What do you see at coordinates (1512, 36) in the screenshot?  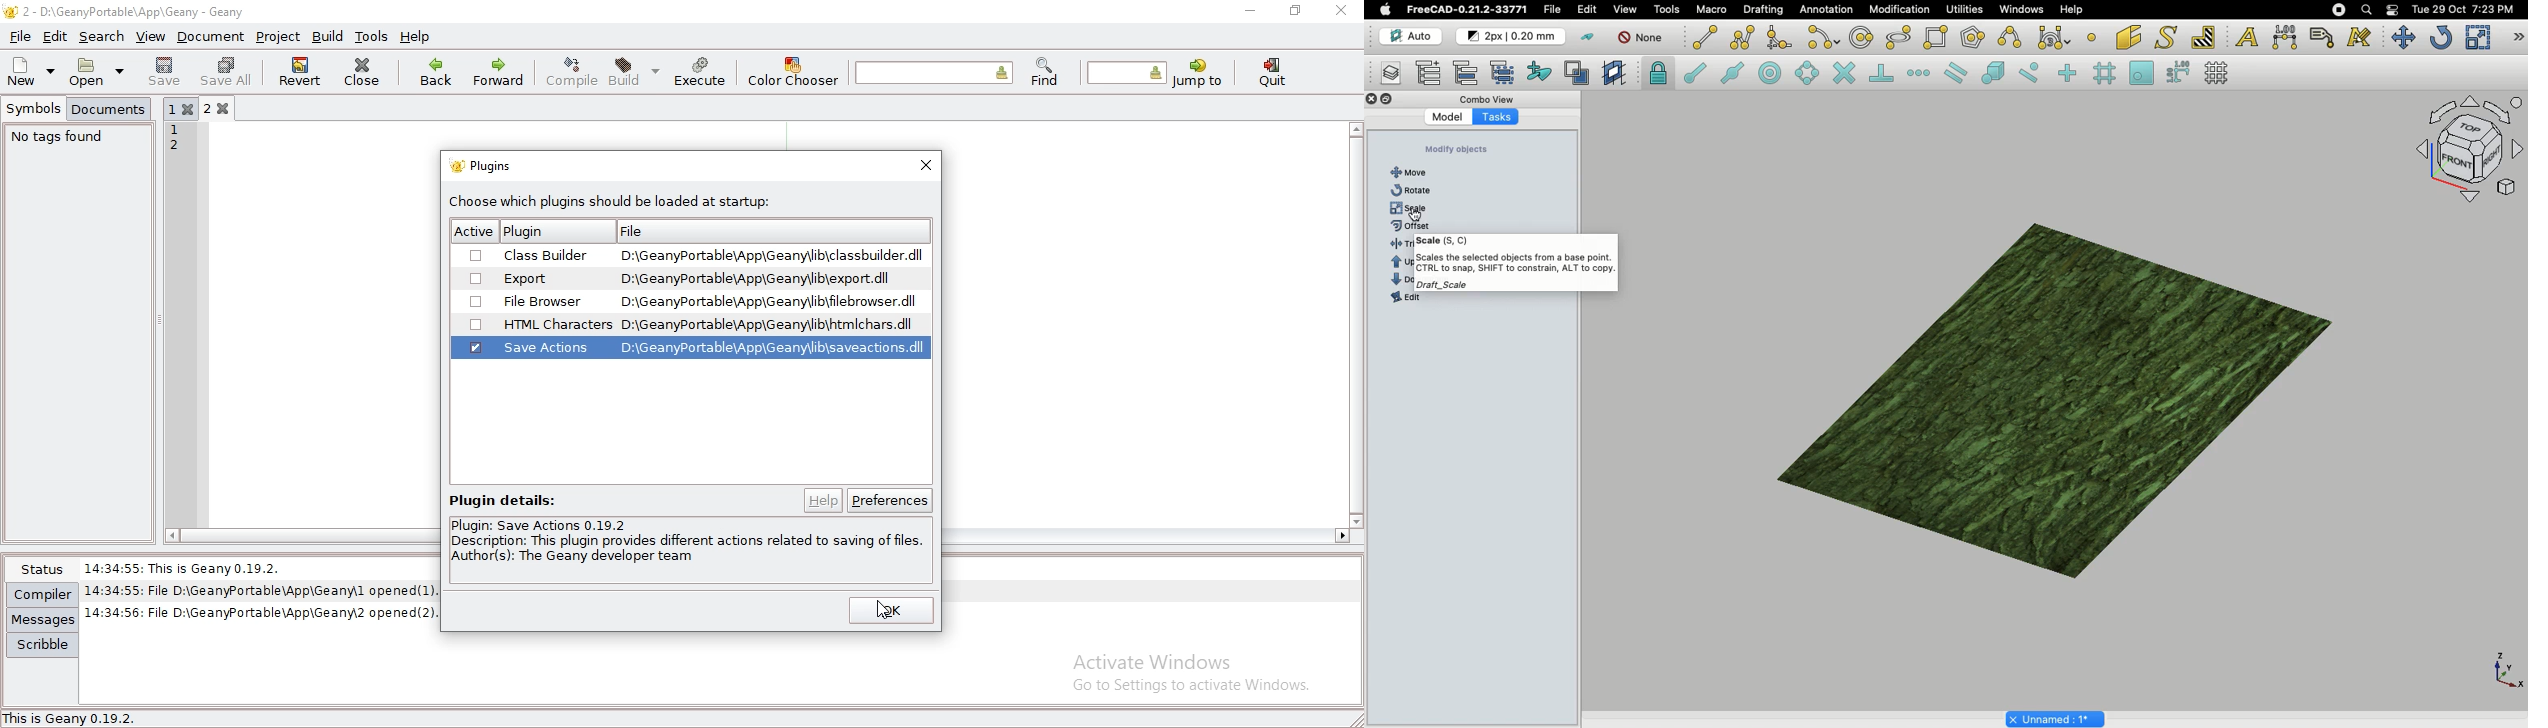 I see `Change default style for new objects` at bounding box center [1512, 36].